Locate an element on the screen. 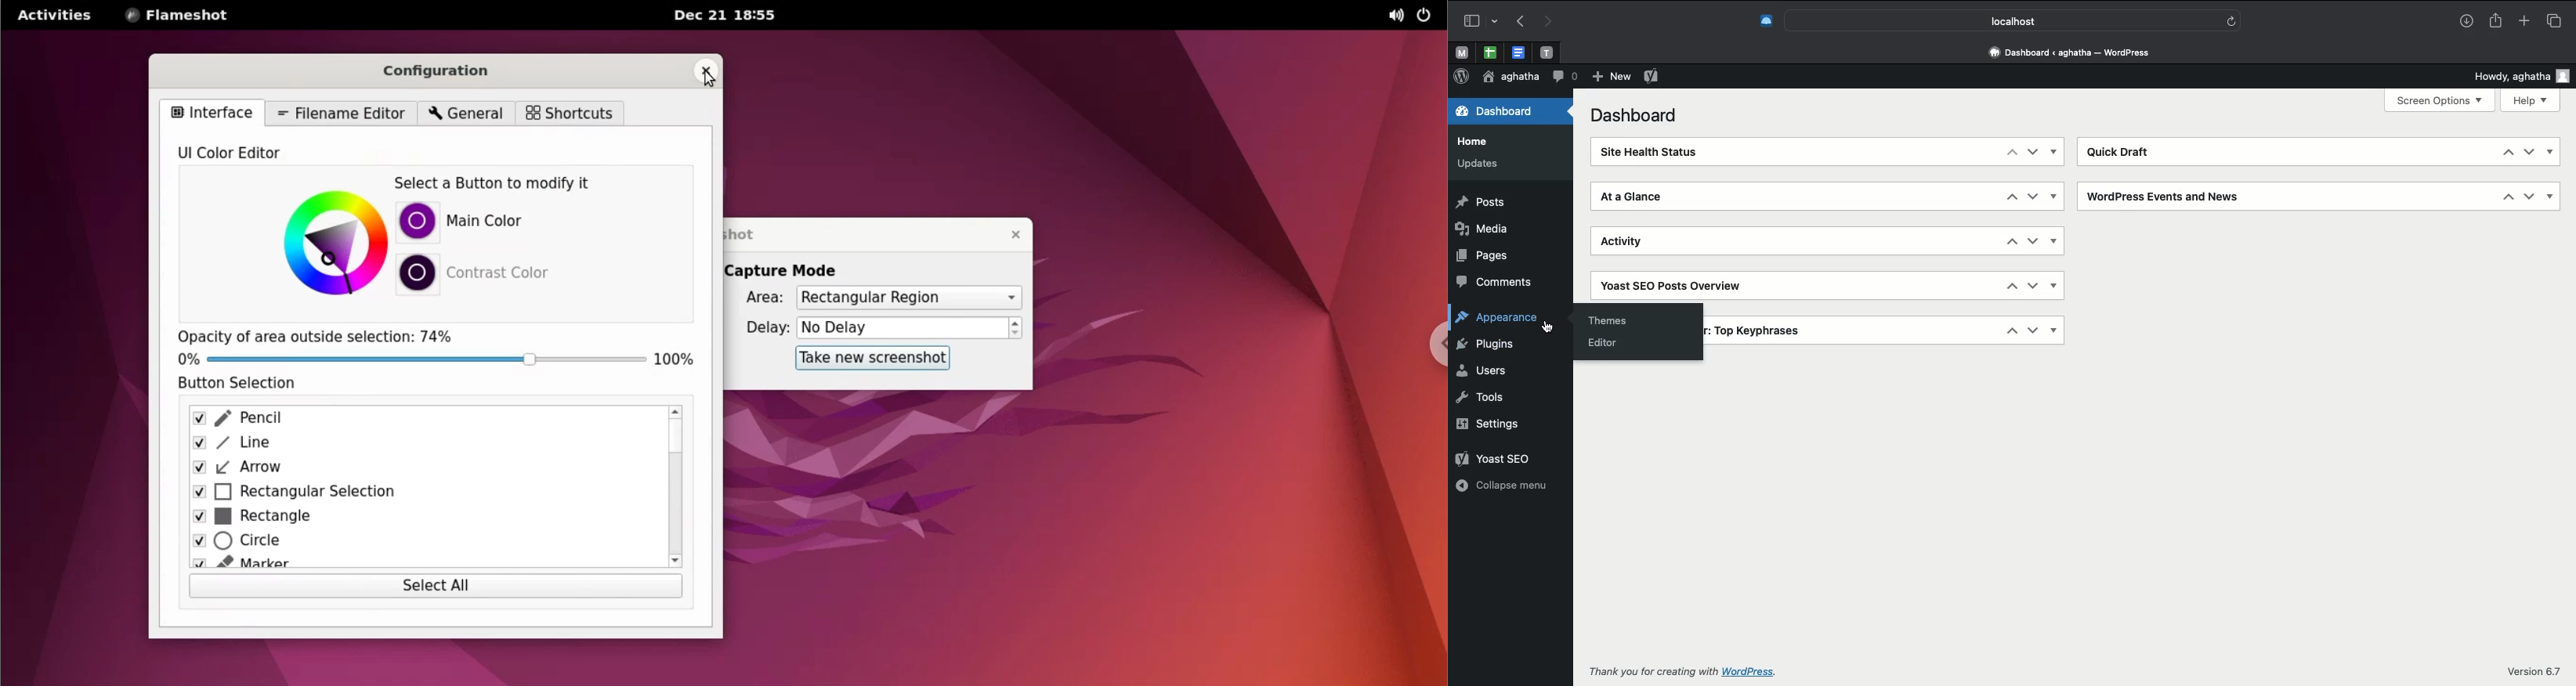 This screenshot has height=700, width=2576. Up is located at coordinates (2009, 240).